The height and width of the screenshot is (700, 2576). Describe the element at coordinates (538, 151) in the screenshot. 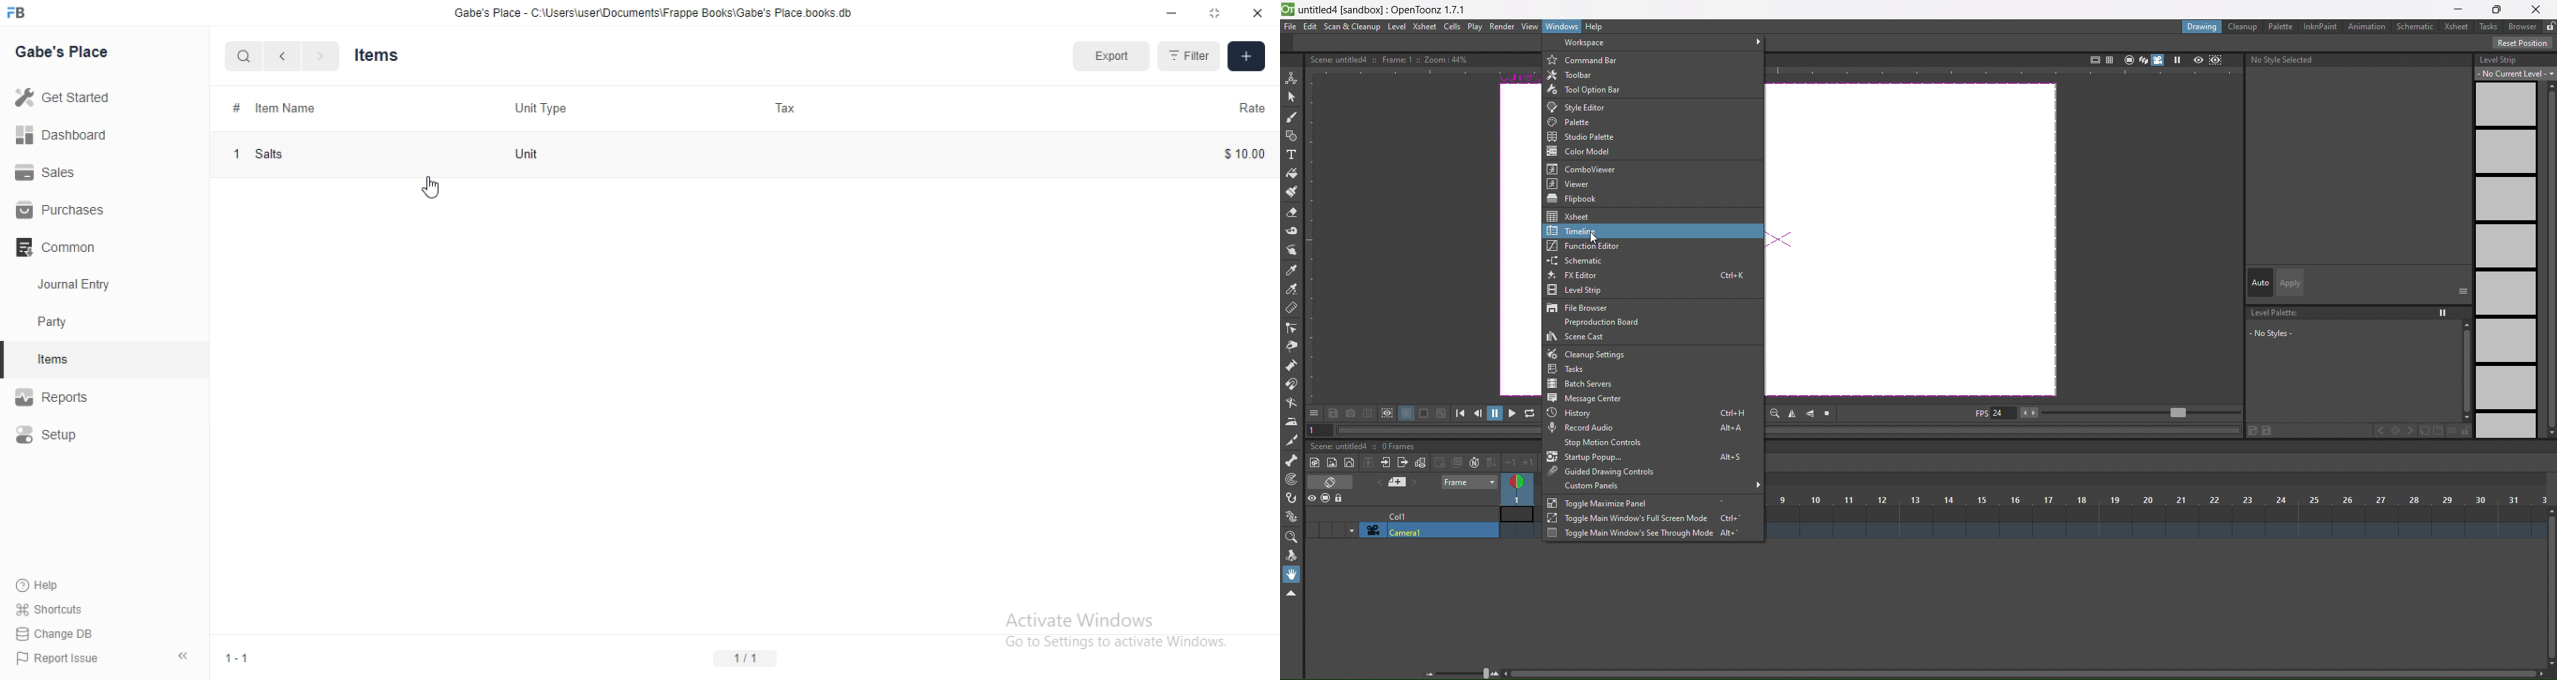

I see `unit` at that location.